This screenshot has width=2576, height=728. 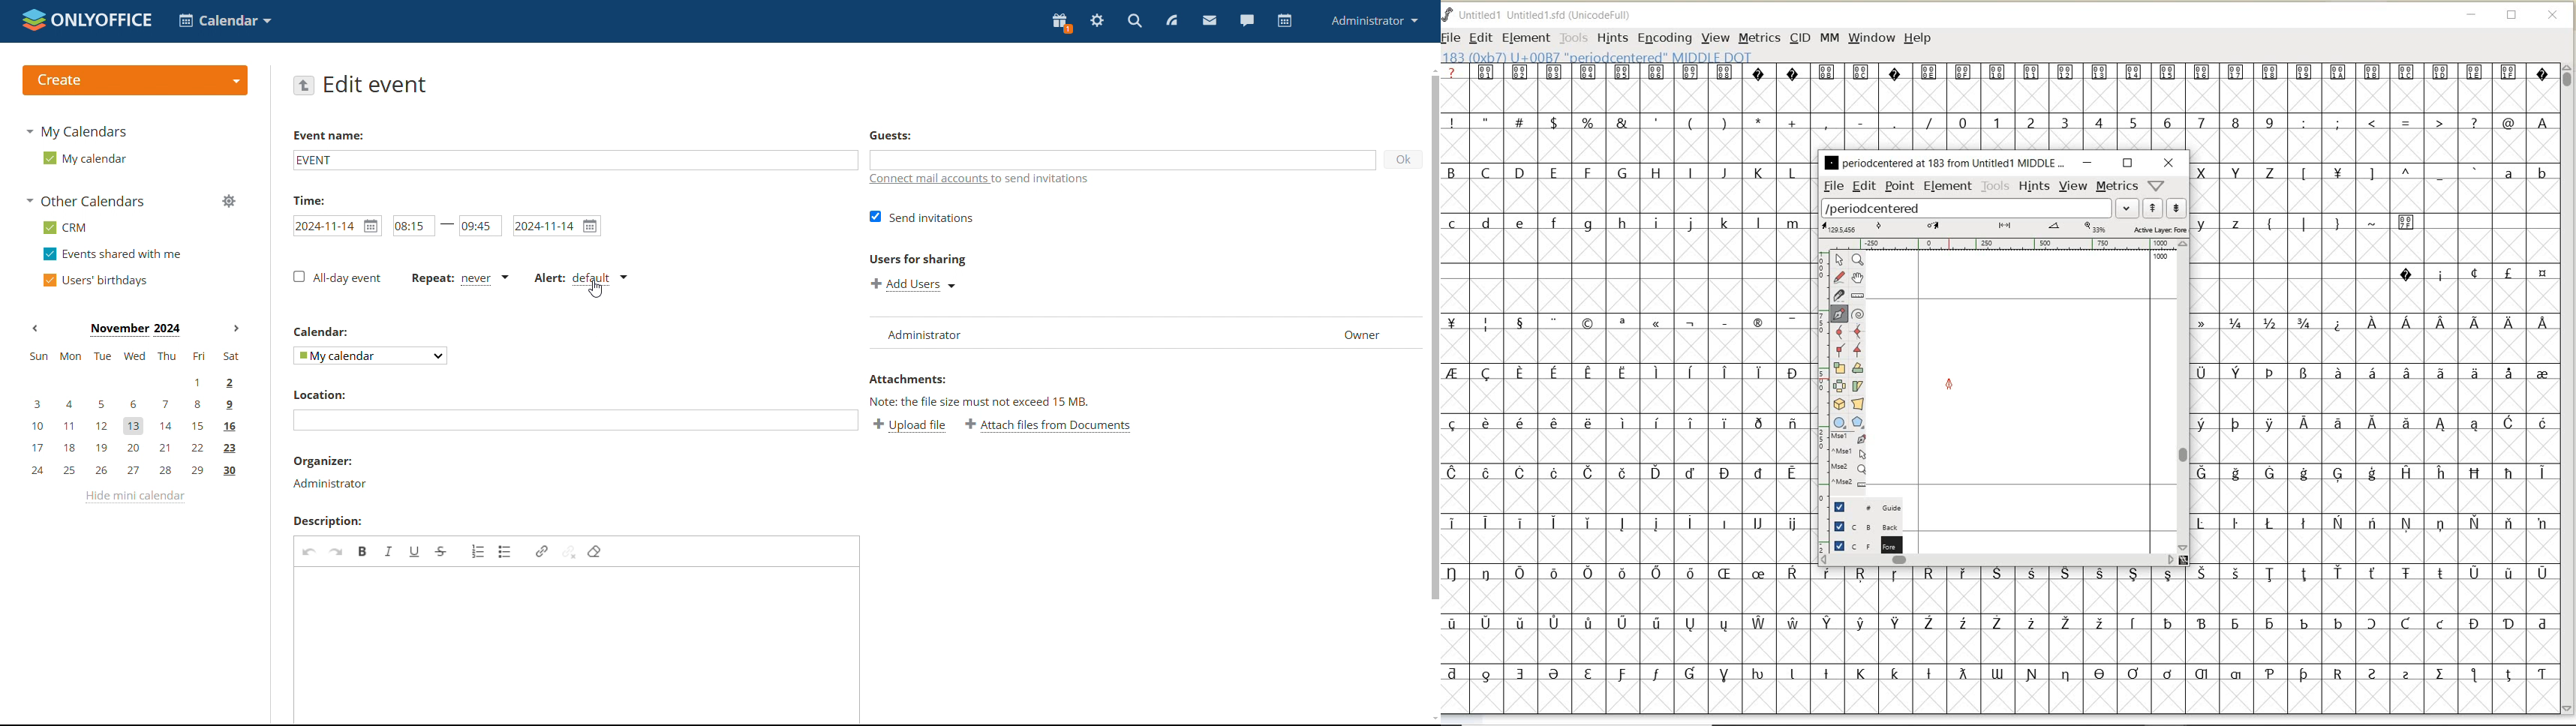 I want to click on metrics, so click(x=2118, y=186).